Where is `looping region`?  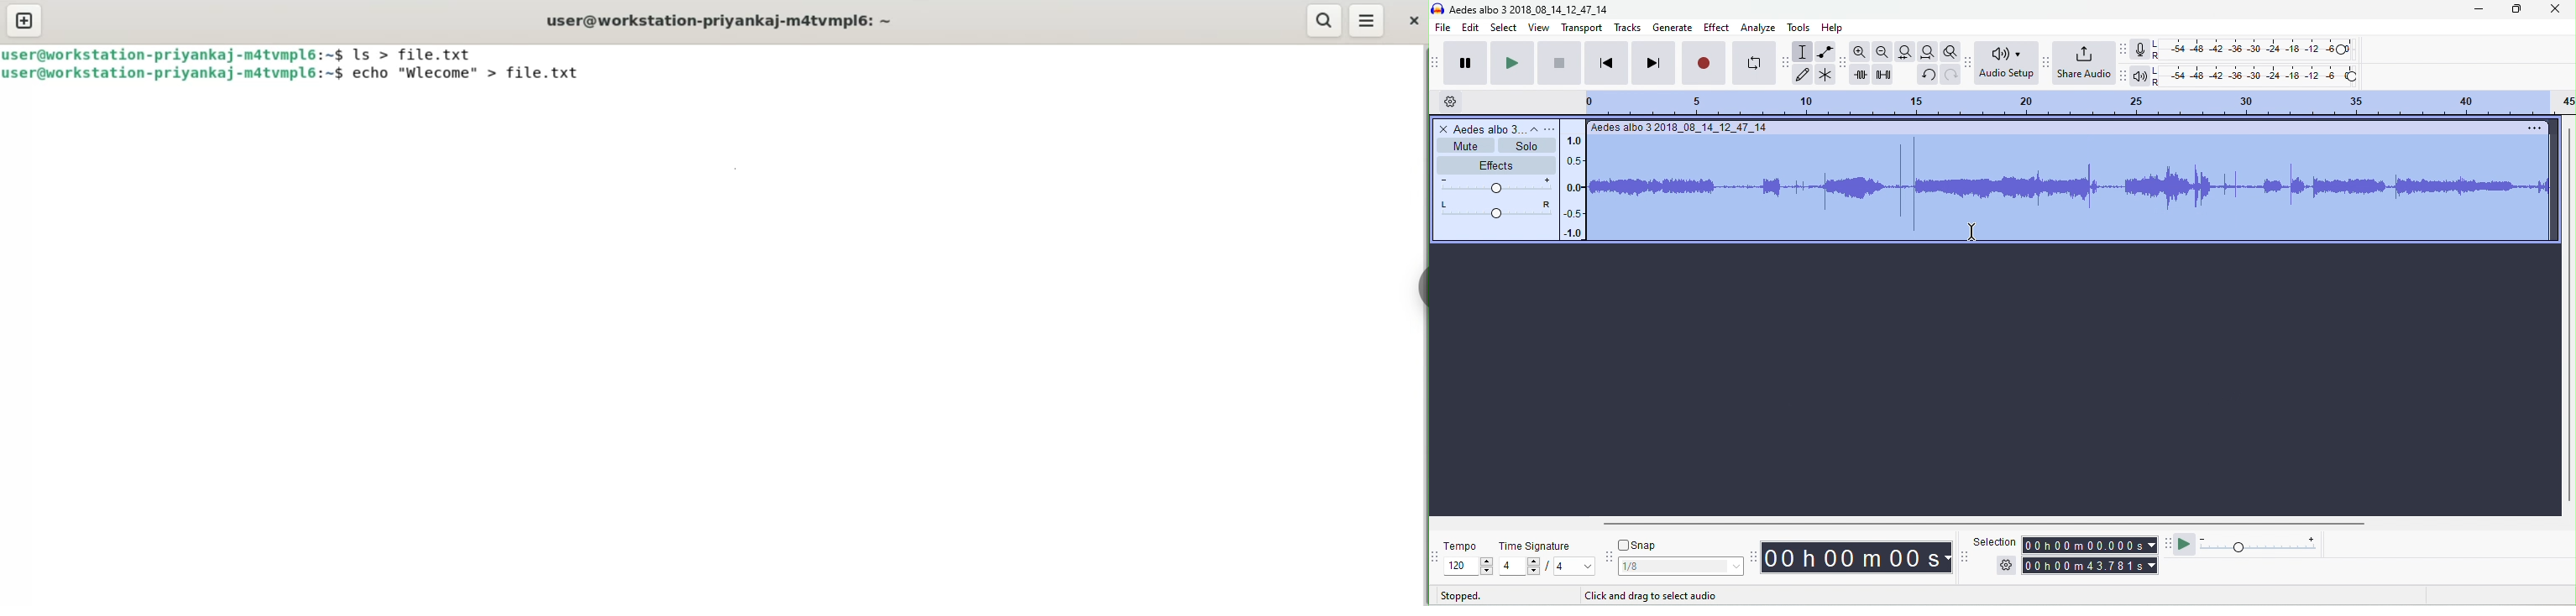
looping region is located at coordinates (2080, 105).